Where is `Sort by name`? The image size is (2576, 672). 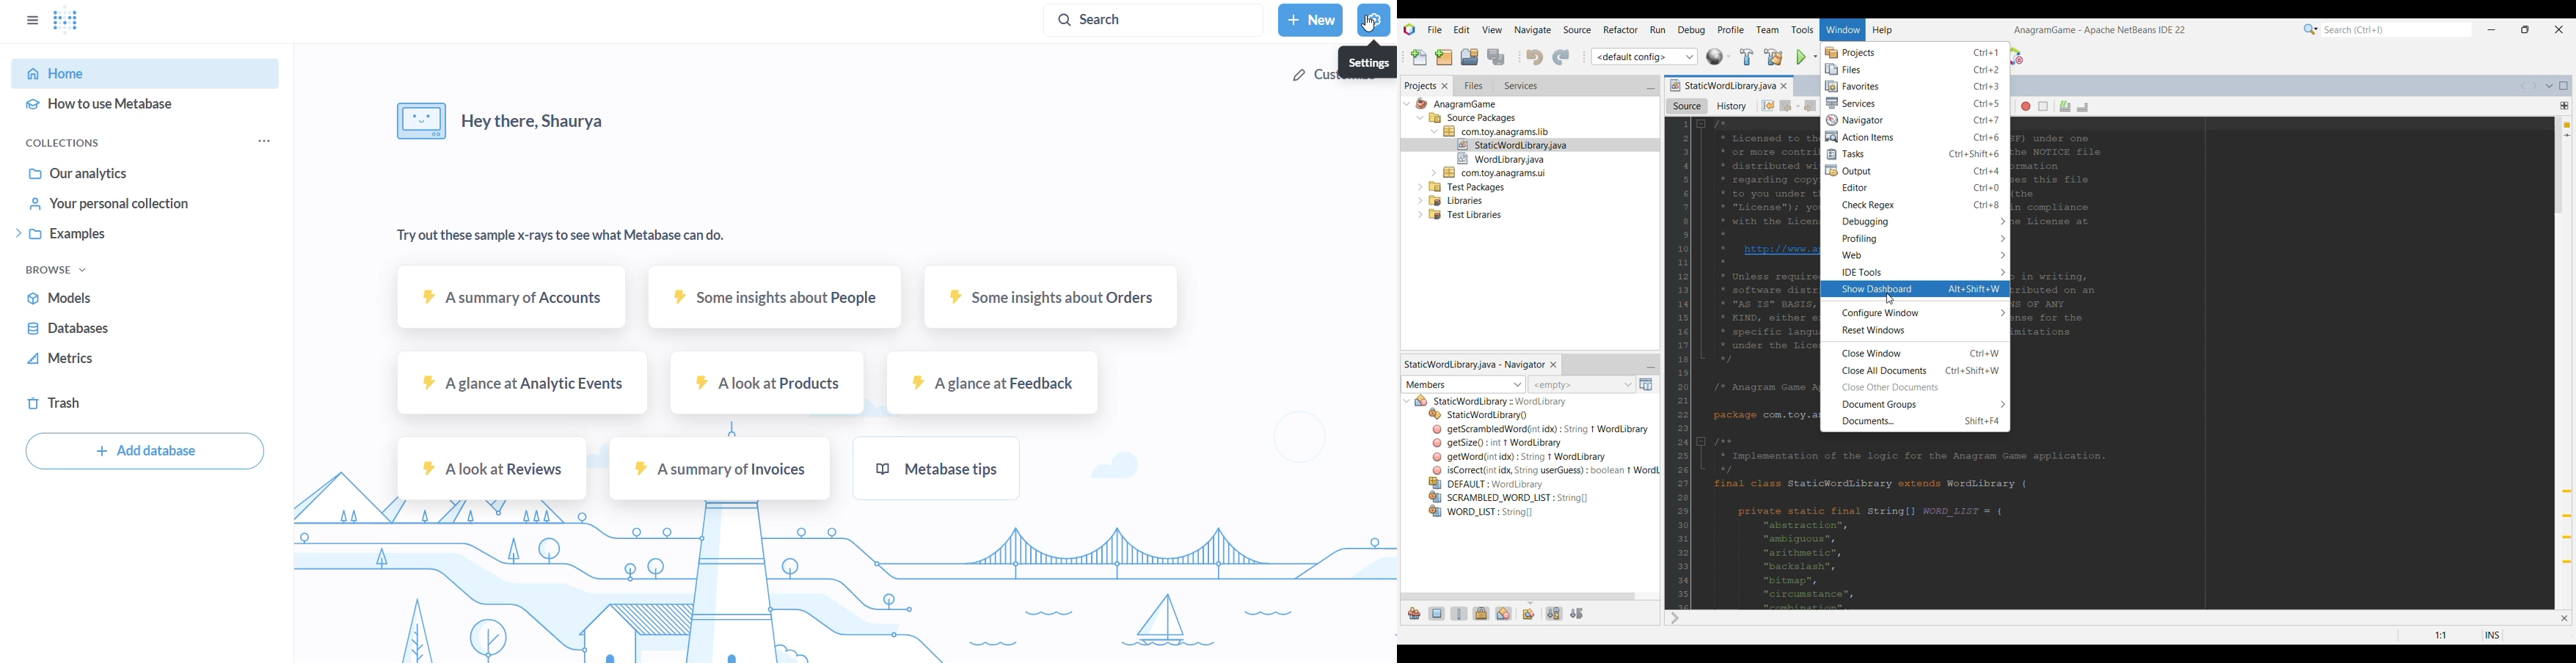
Sort by name is located at coordinates (1555, 614).